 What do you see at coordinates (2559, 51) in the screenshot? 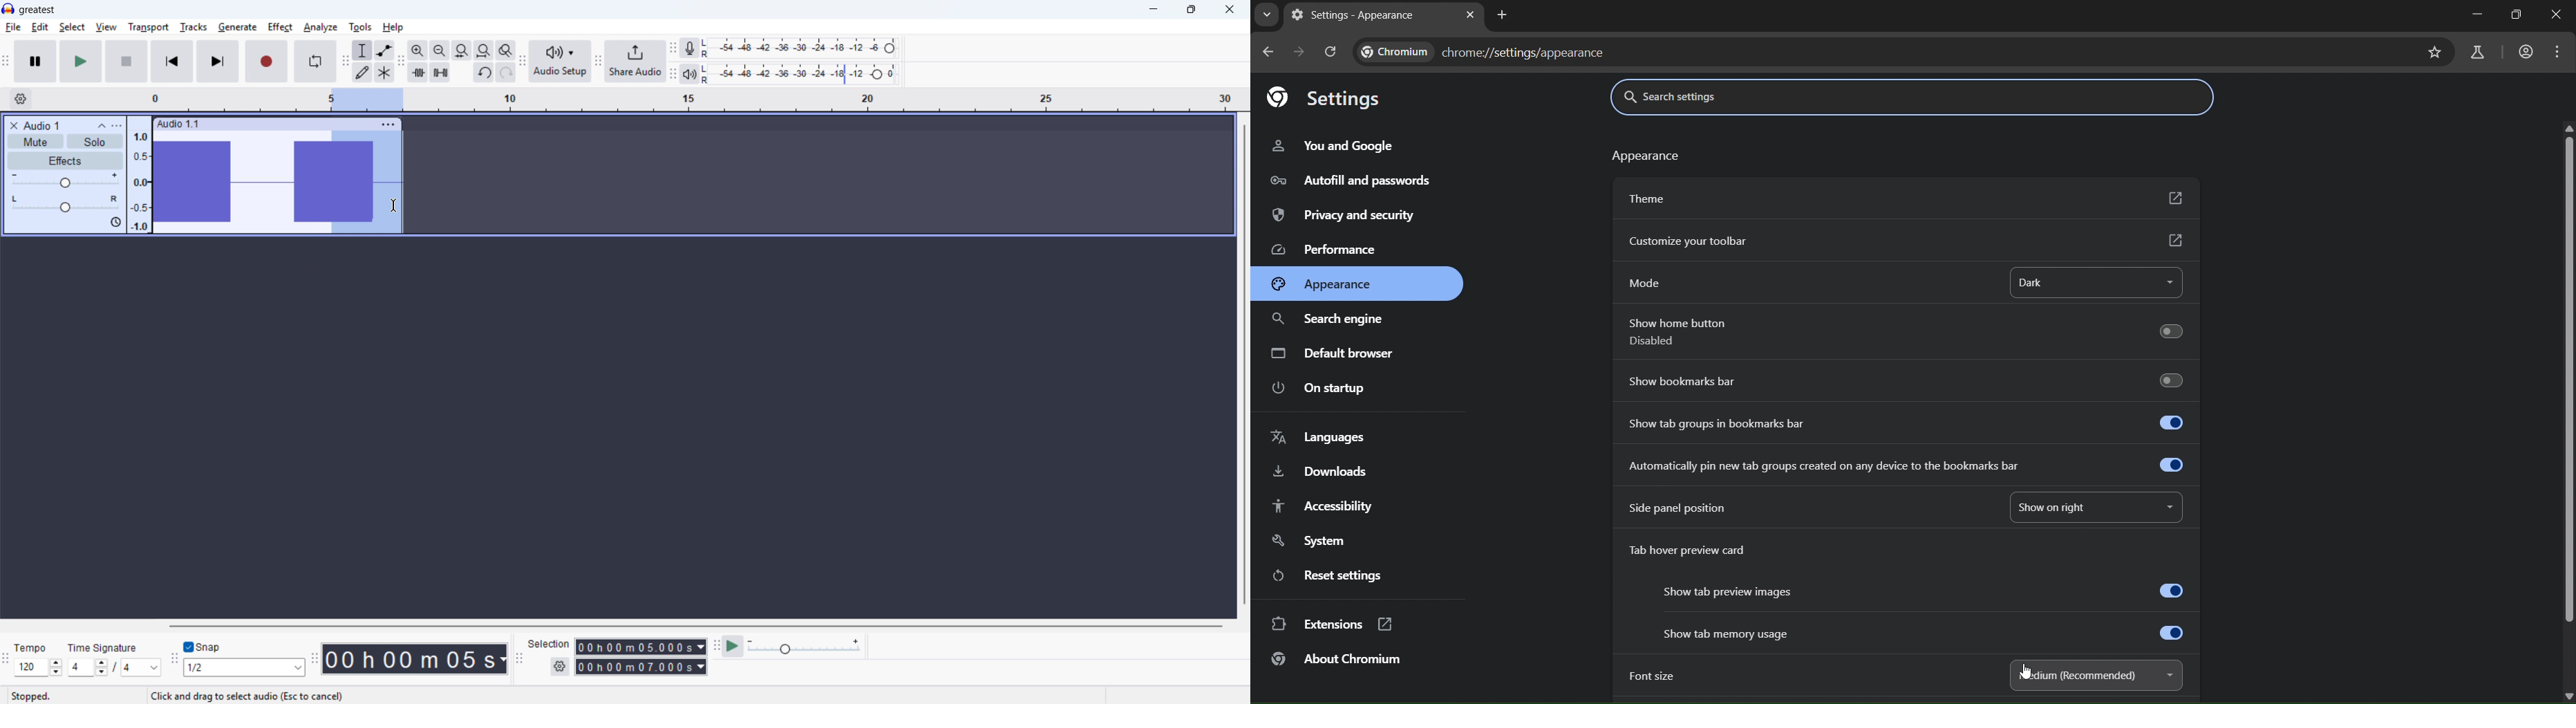
I see `menu` at bounding box center [2559, 51].